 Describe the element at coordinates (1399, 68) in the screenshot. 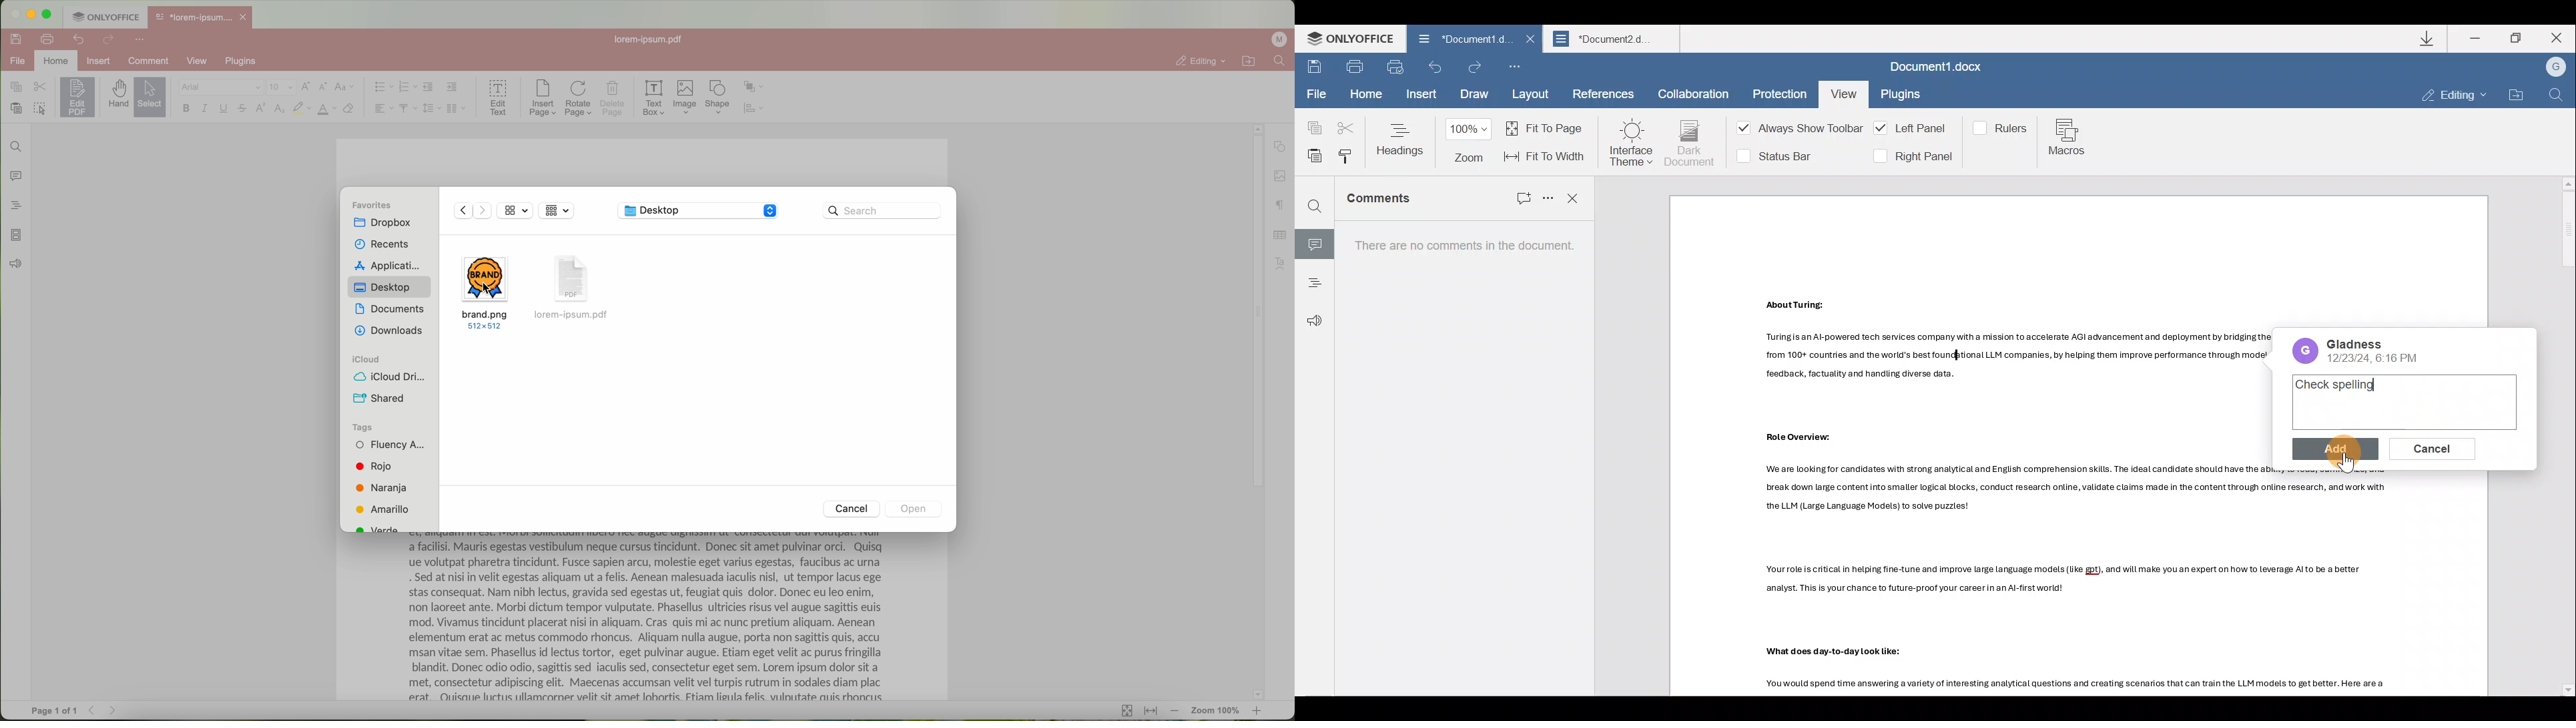

I see `Quick print` at that location.